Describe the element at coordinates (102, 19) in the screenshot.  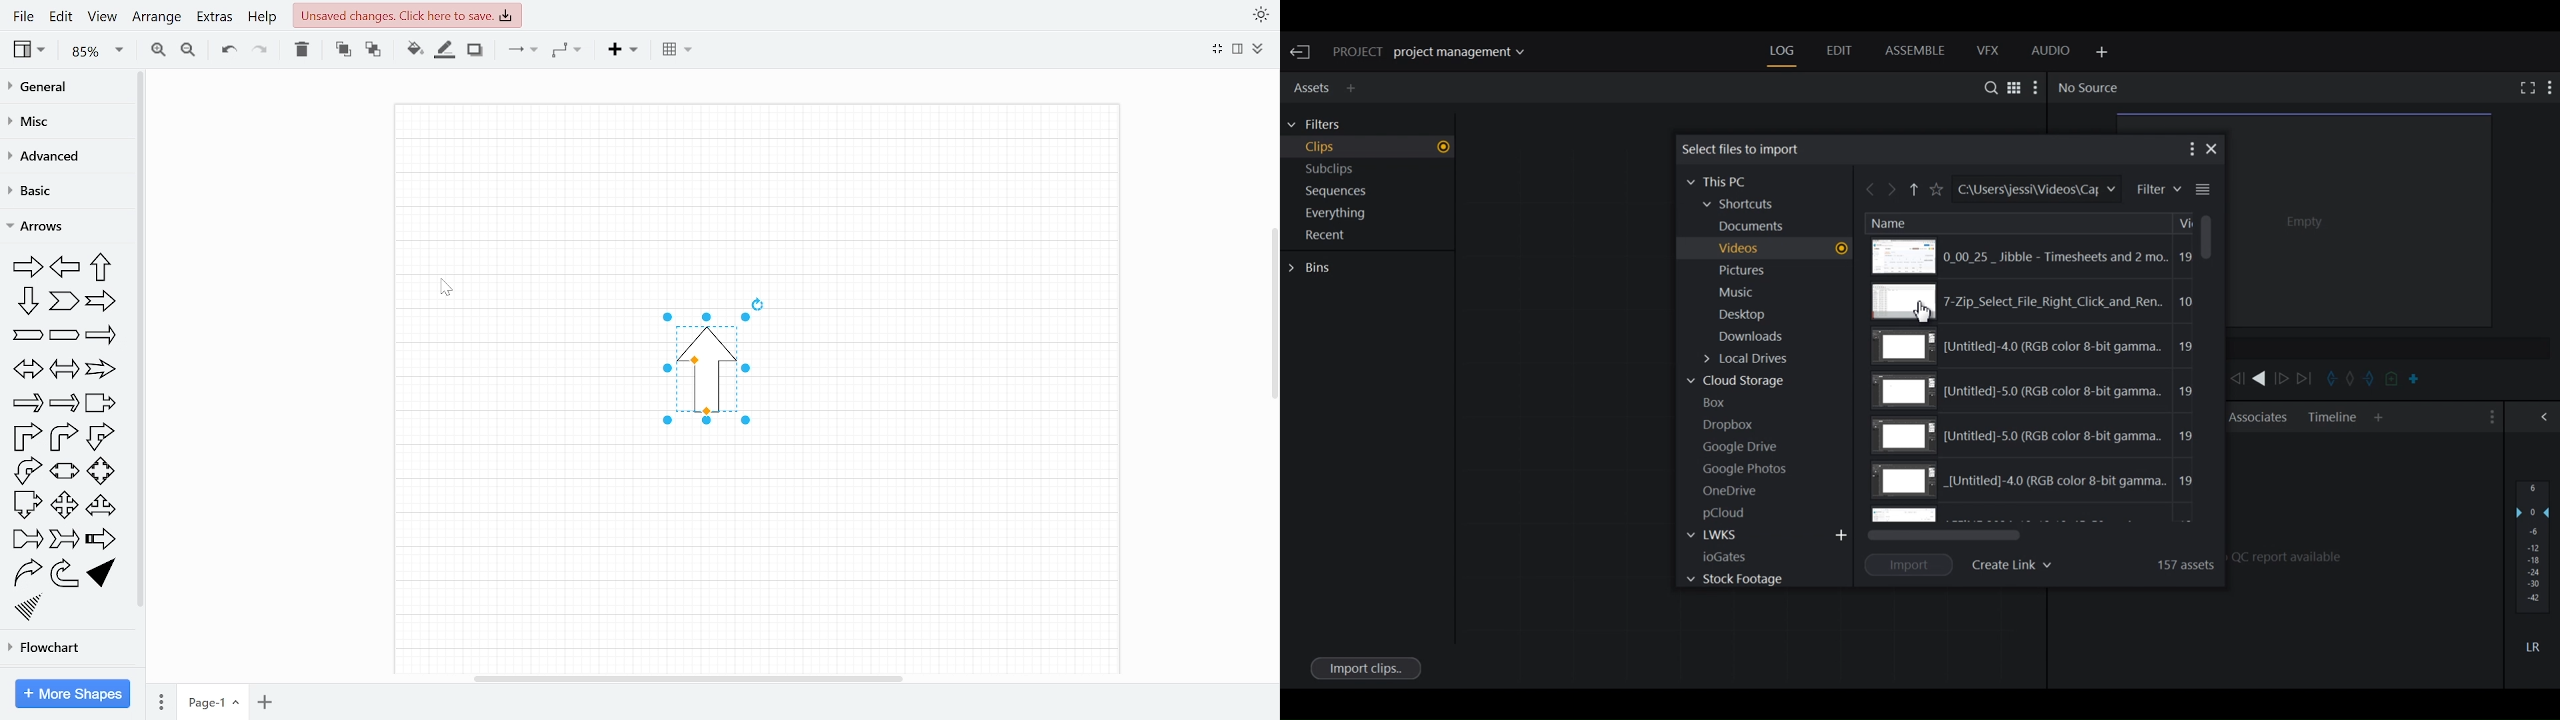
I see `View` at that location.